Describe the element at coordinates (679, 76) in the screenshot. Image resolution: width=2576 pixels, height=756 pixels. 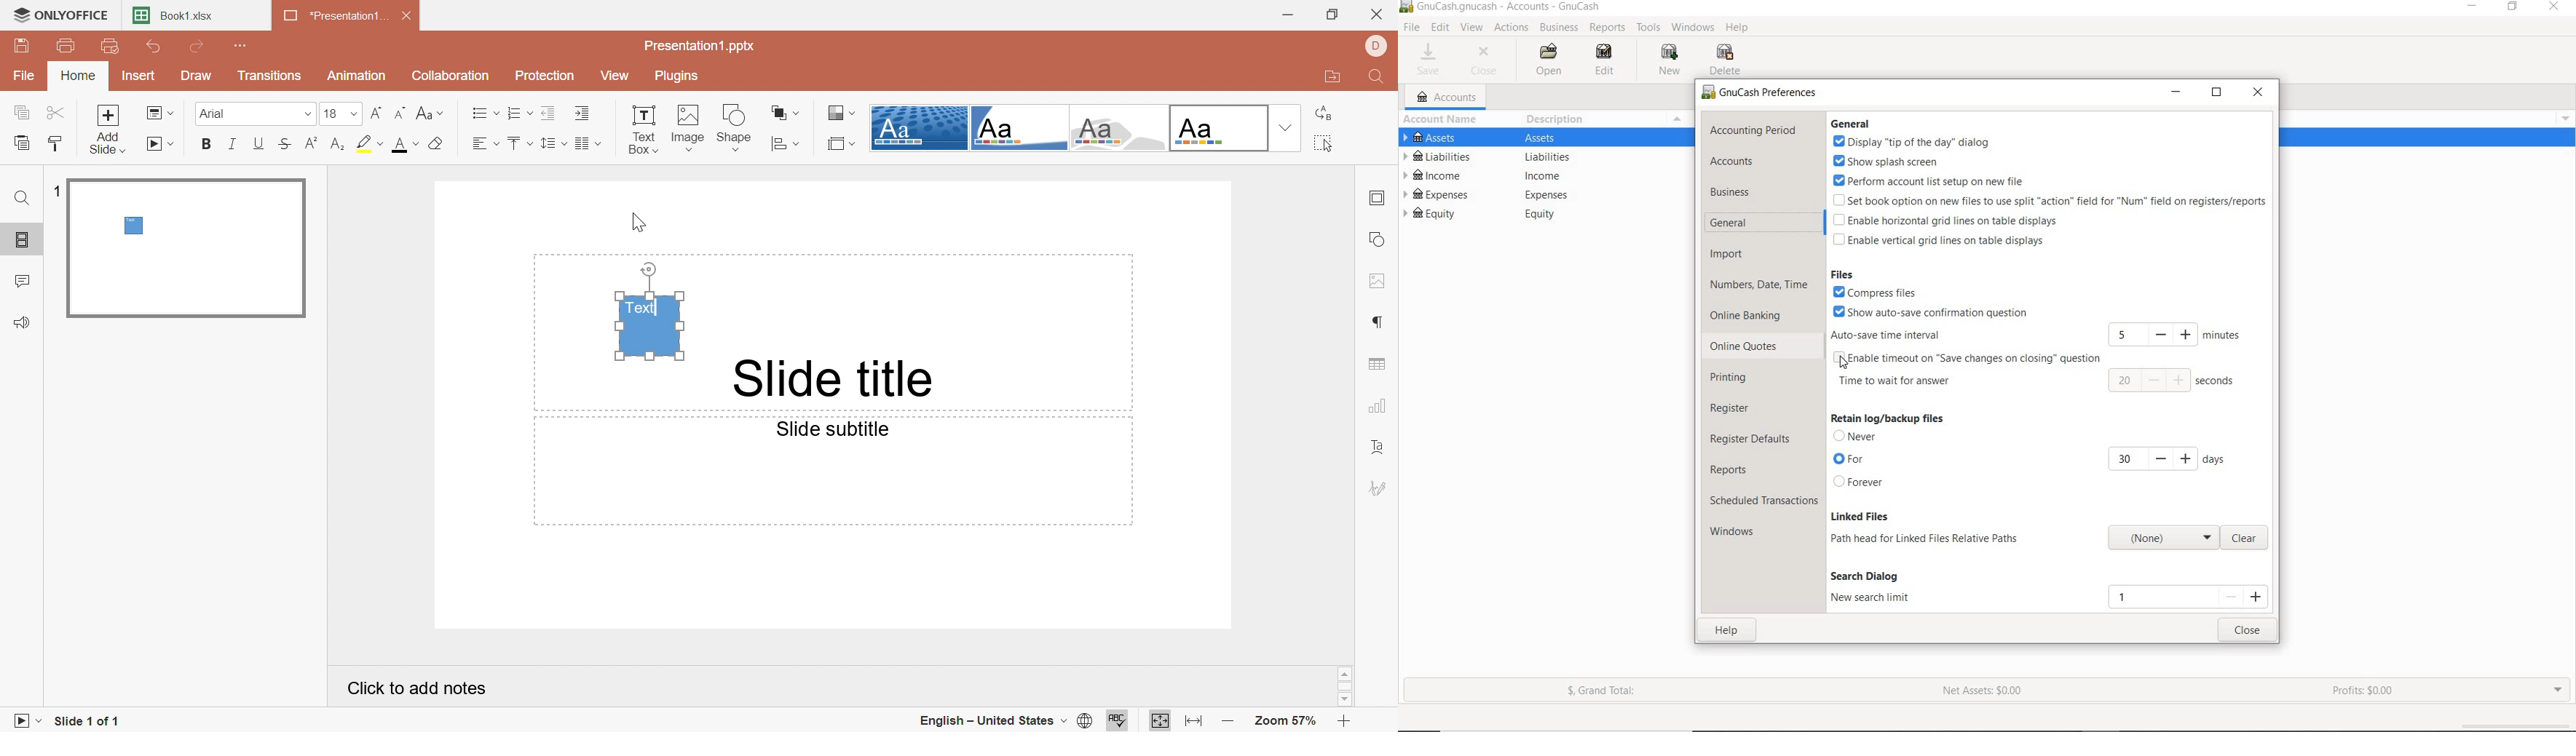
I see `Plugins` at that location.